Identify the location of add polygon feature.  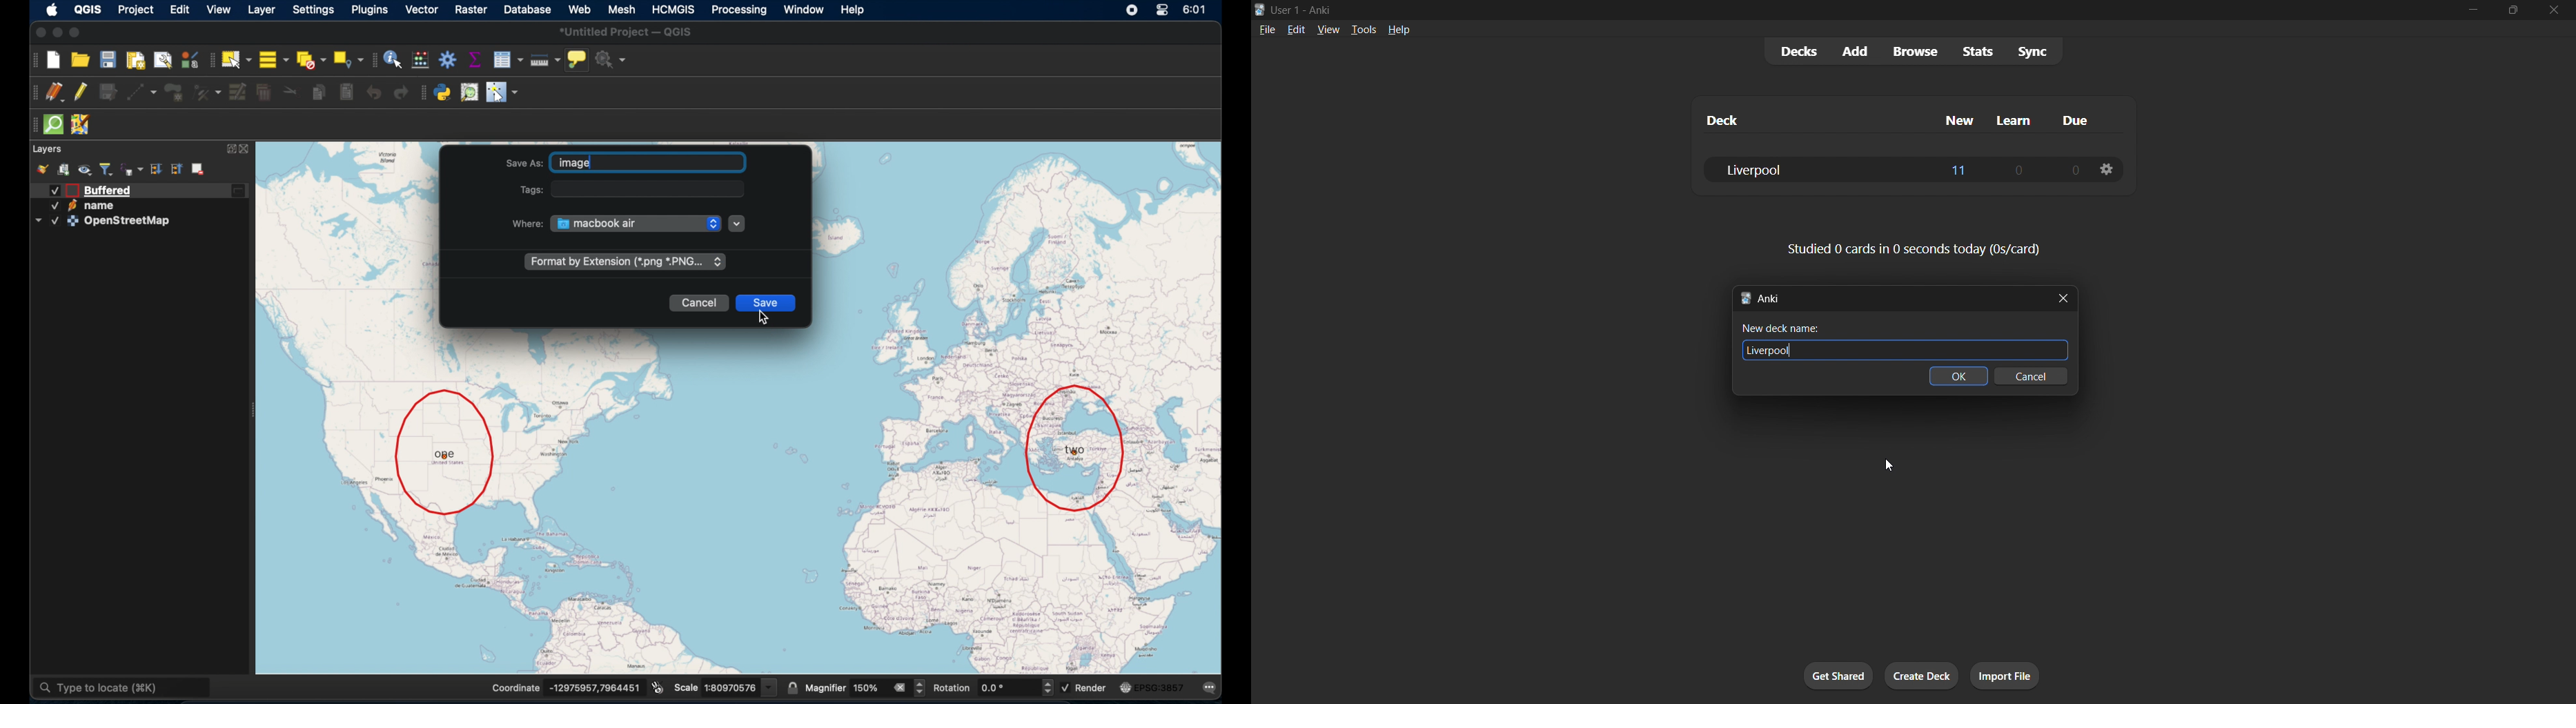
(177, 91).